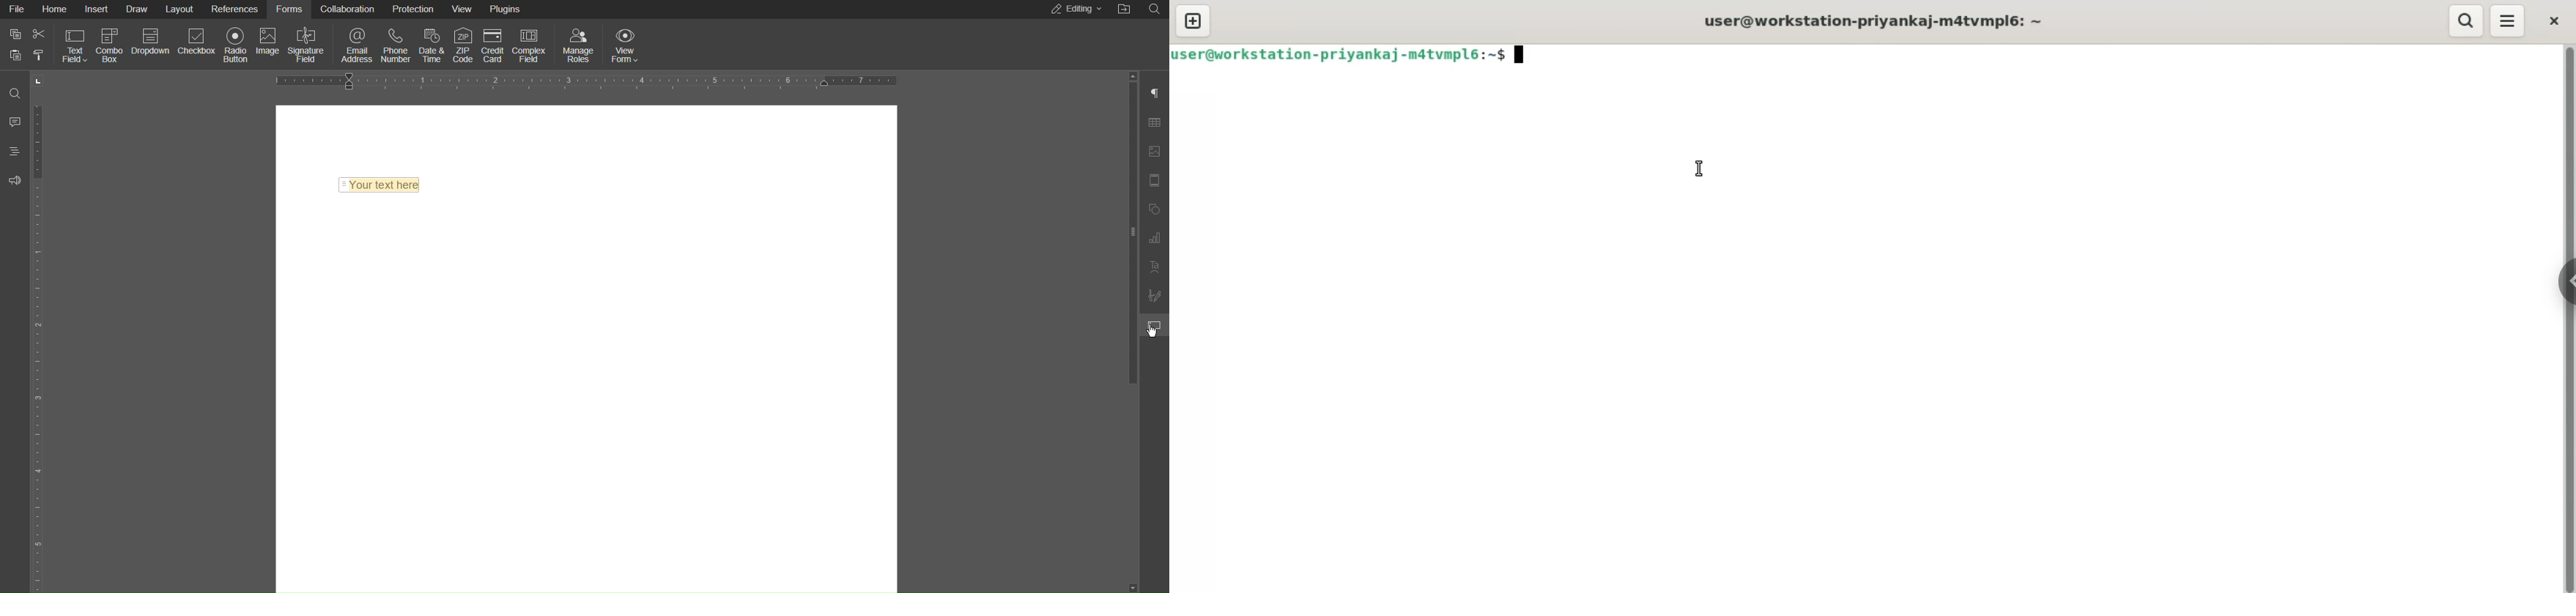  Describe the element at coordinates (13, 89) in the screenshot. I see `Search` at that location.